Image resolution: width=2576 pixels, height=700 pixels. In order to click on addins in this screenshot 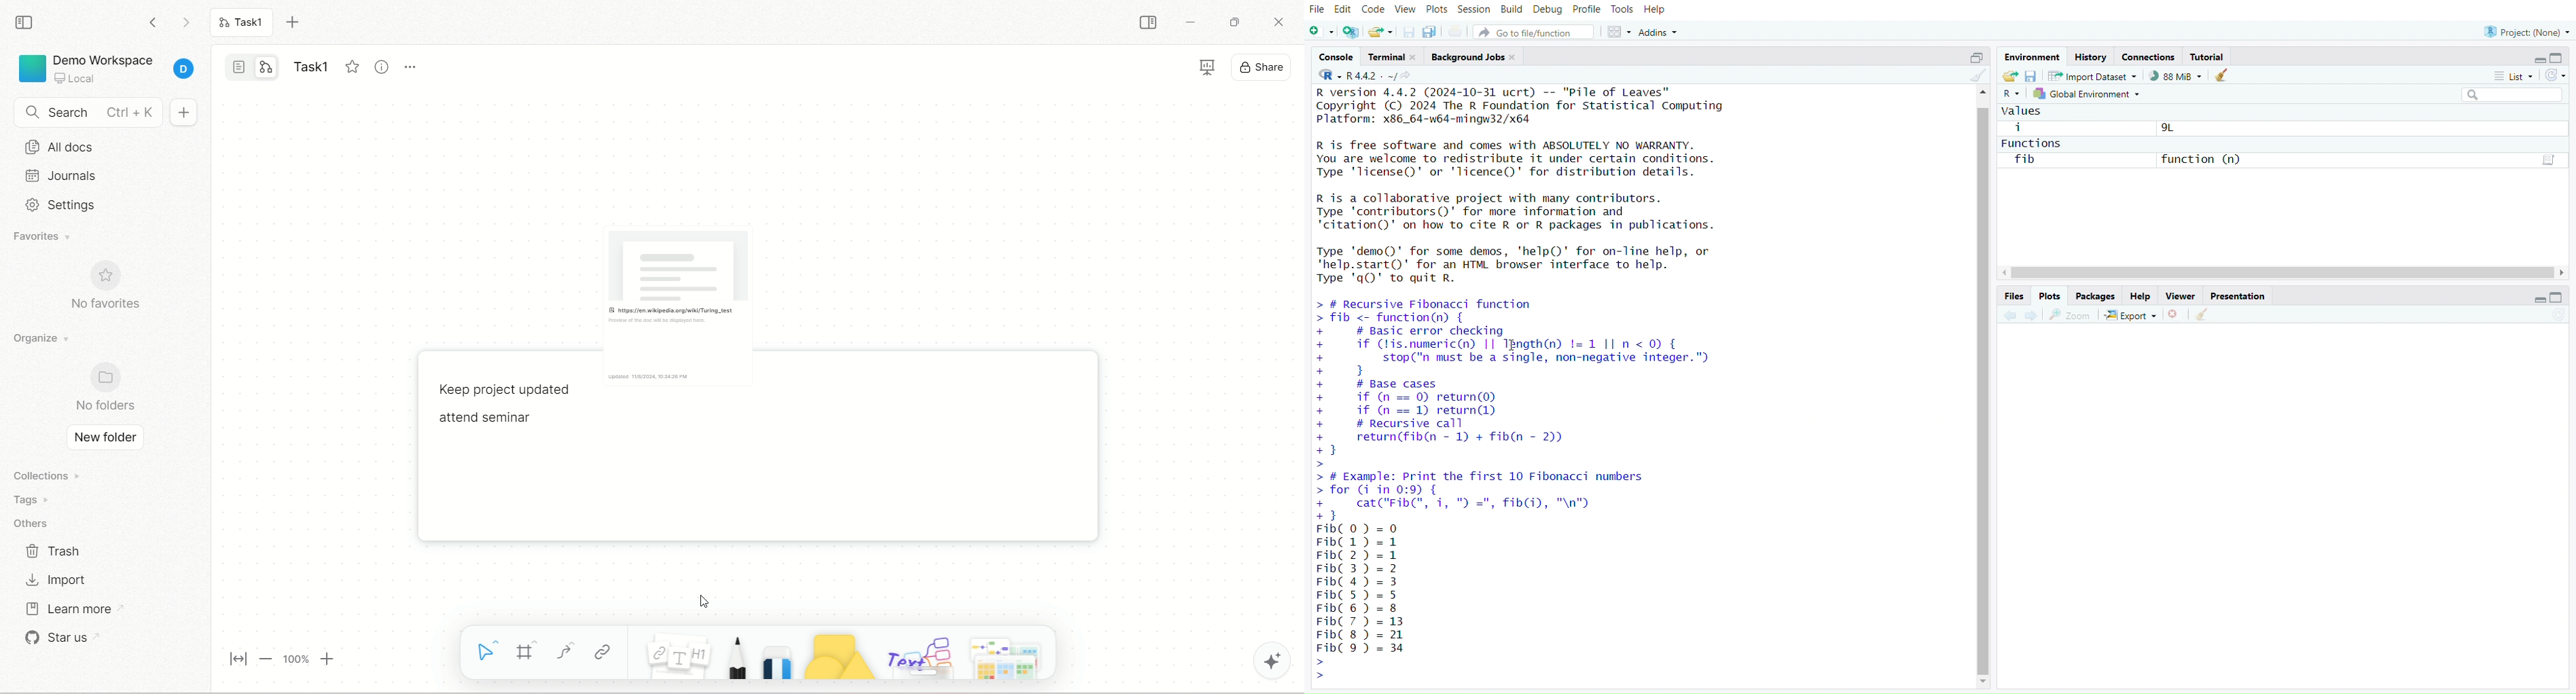, I will do `click(1661, 32)`.